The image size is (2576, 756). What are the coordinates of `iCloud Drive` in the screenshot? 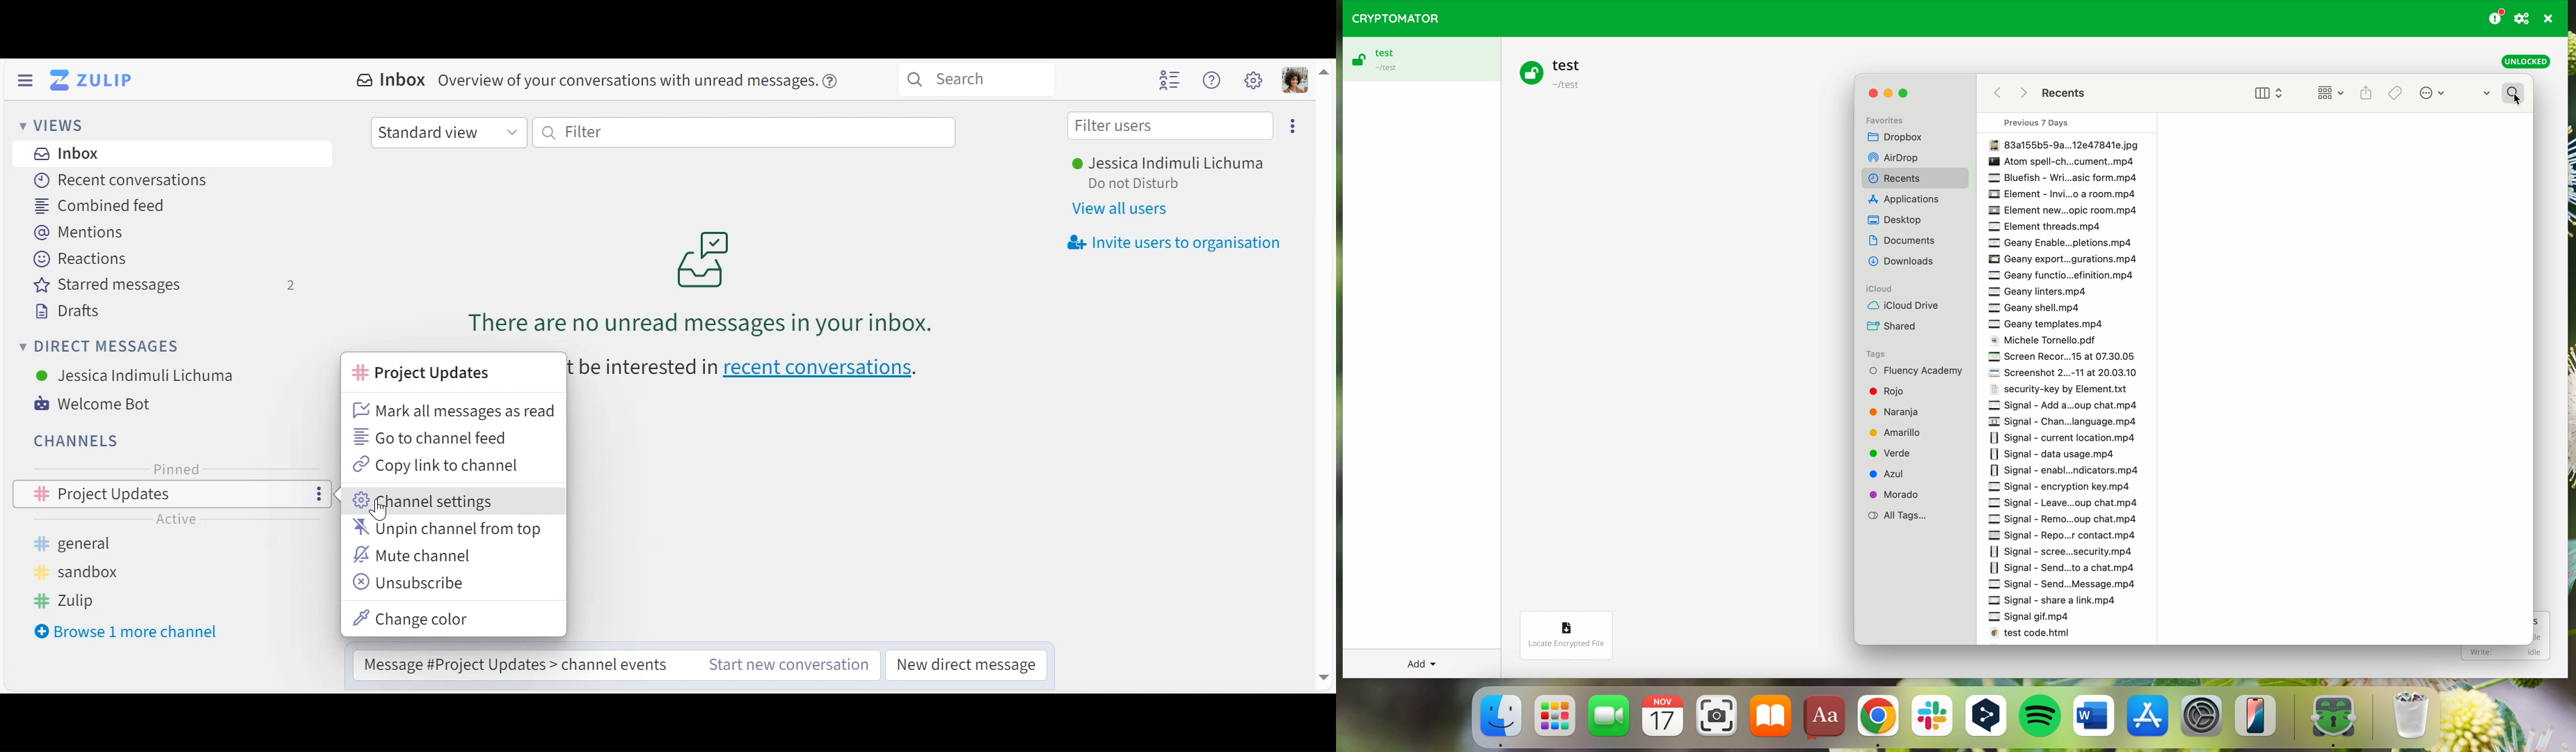 It's located at (1903, 306).